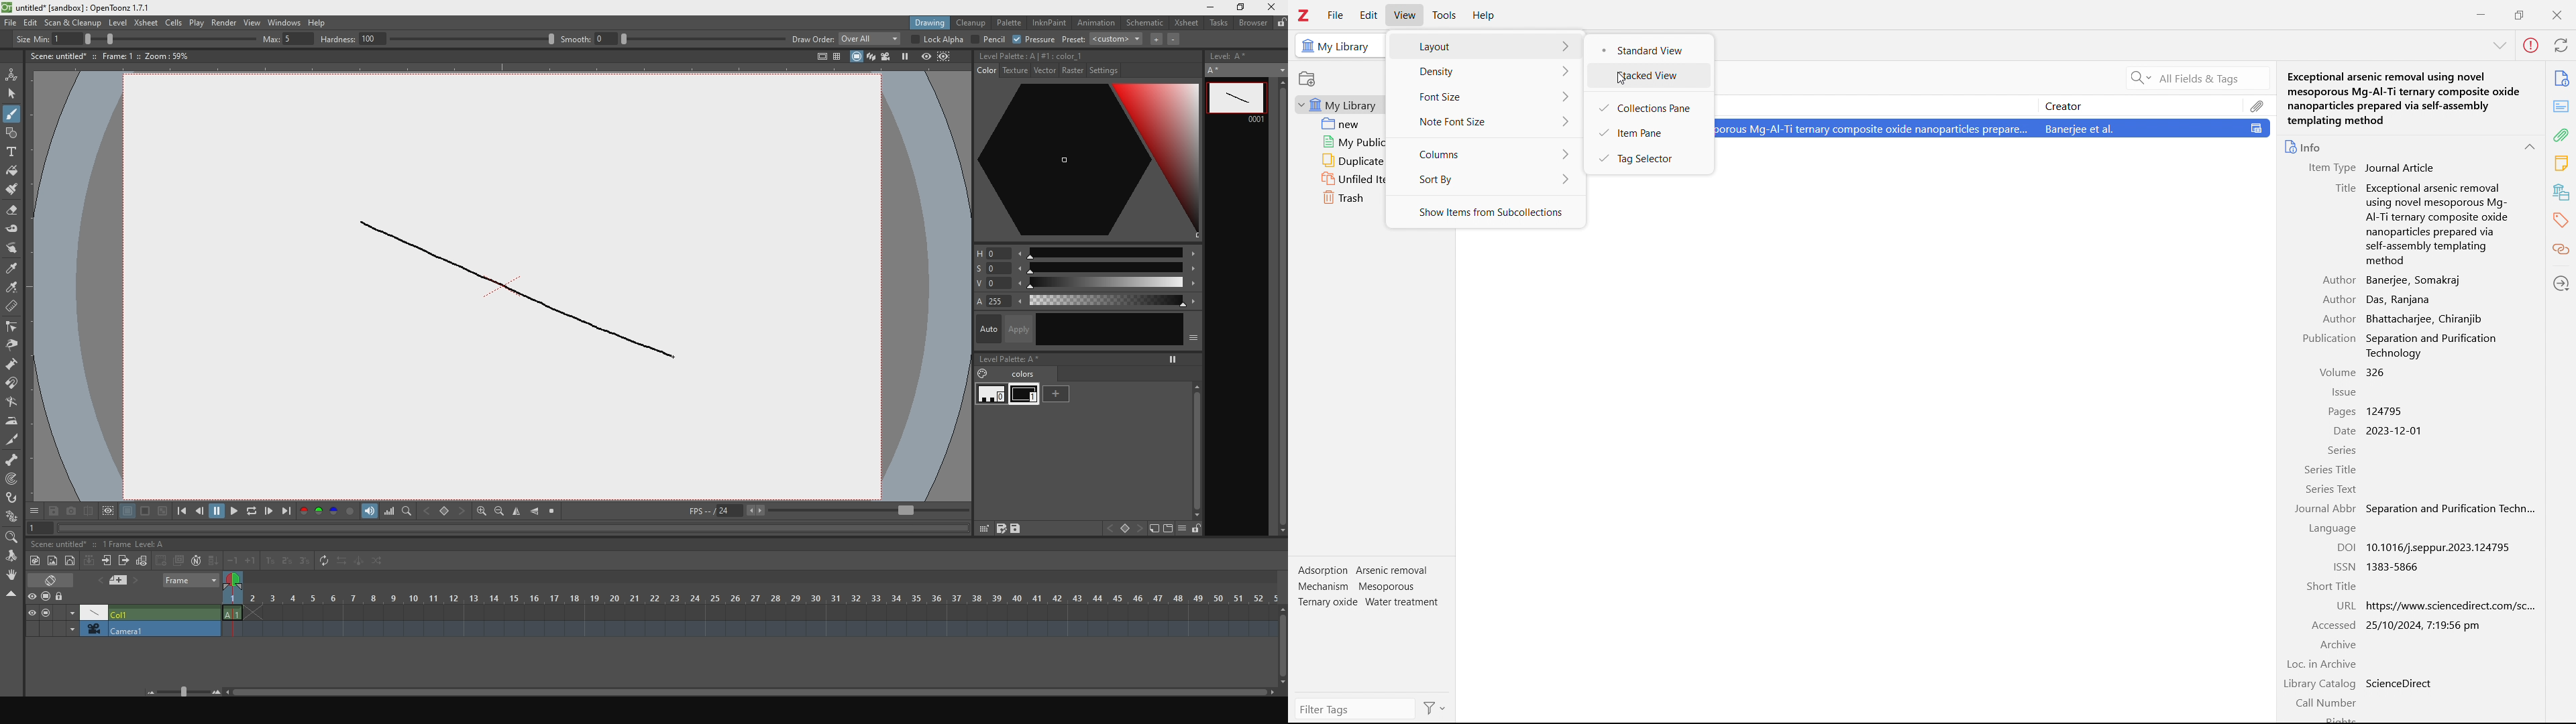  Describe the element at coordinates (953, 58) in the screenshot. I see `define region` at that location.